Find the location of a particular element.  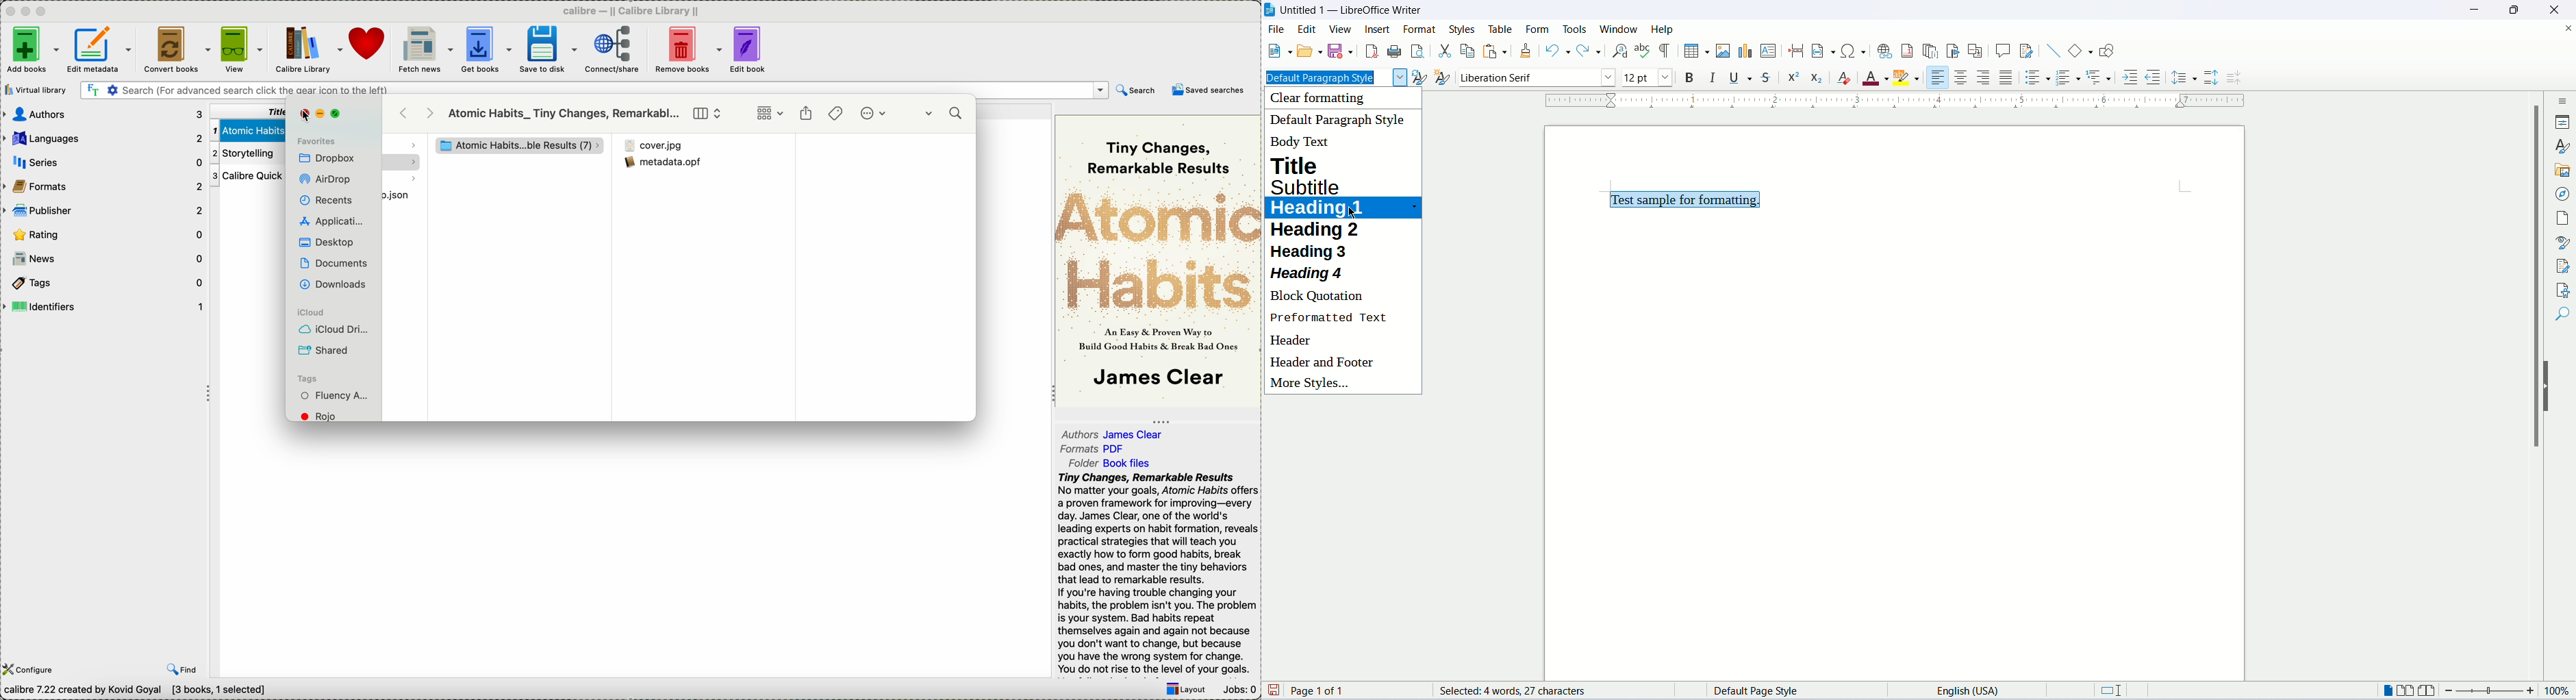

insert table is located at coordinates (1695, 49).